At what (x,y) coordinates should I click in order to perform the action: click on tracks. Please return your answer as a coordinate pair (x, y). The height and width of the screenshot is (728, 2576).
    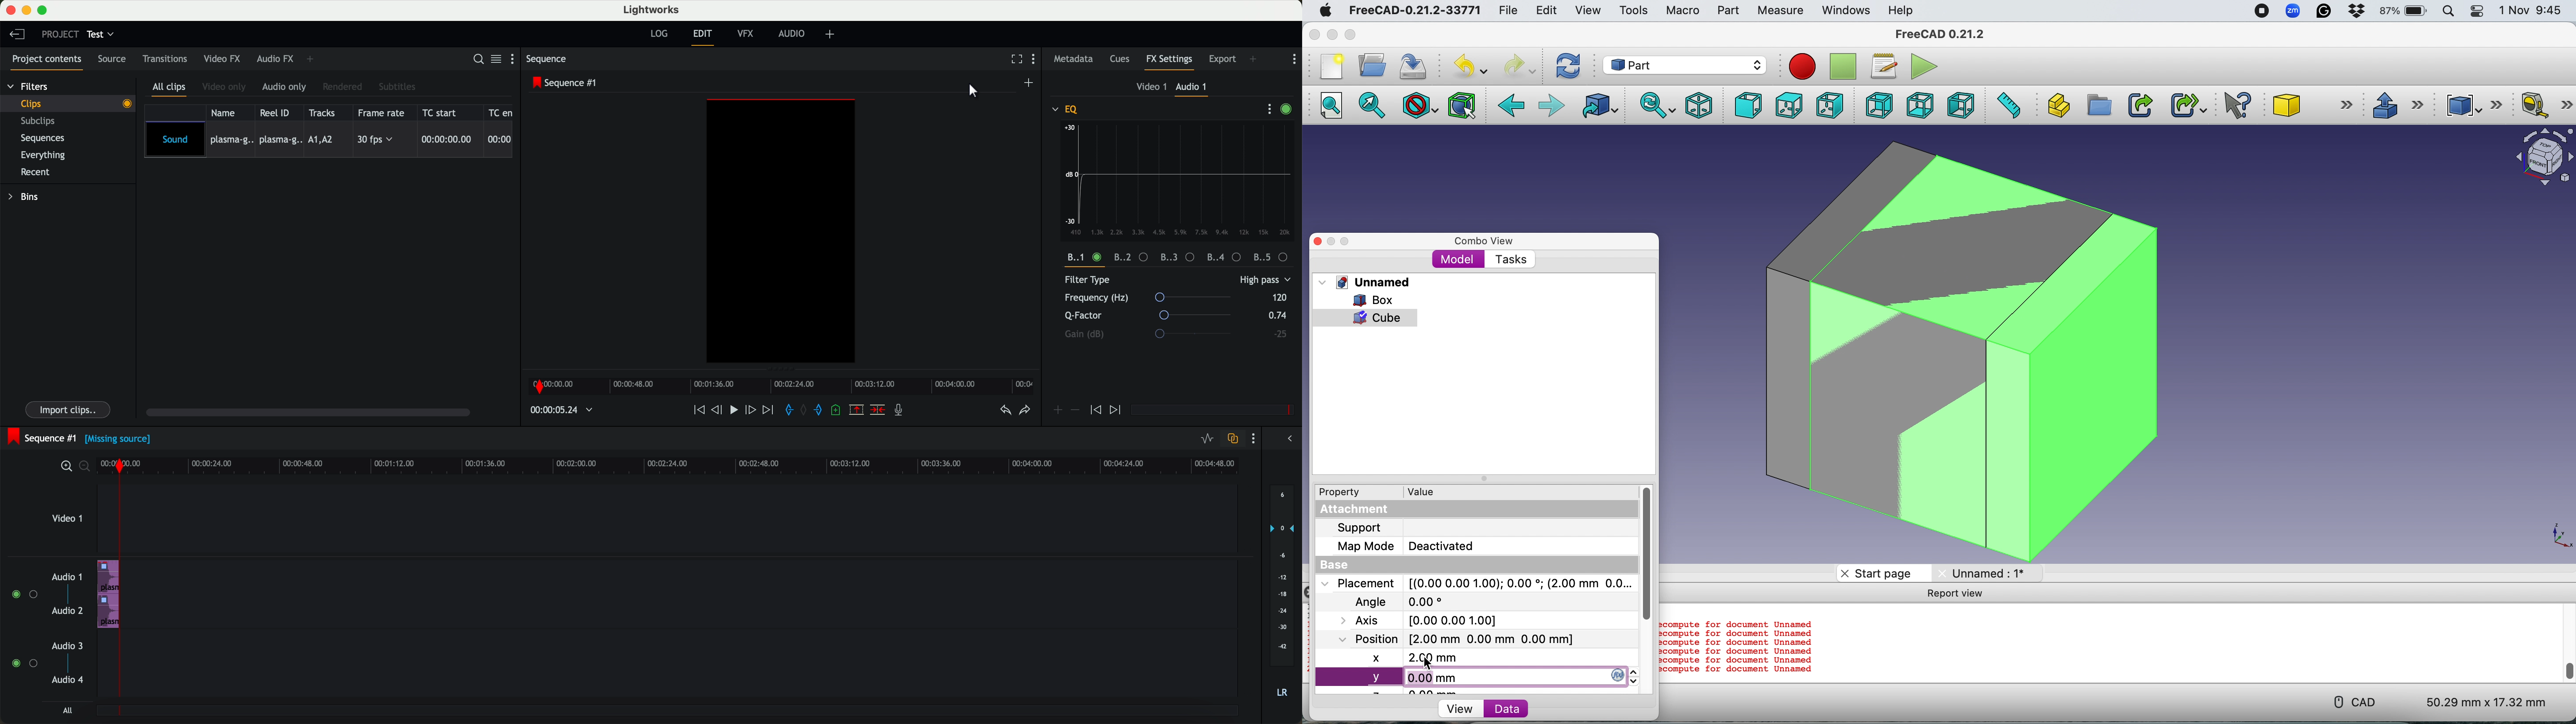
    Looking at the image, I should click on (324, 112).